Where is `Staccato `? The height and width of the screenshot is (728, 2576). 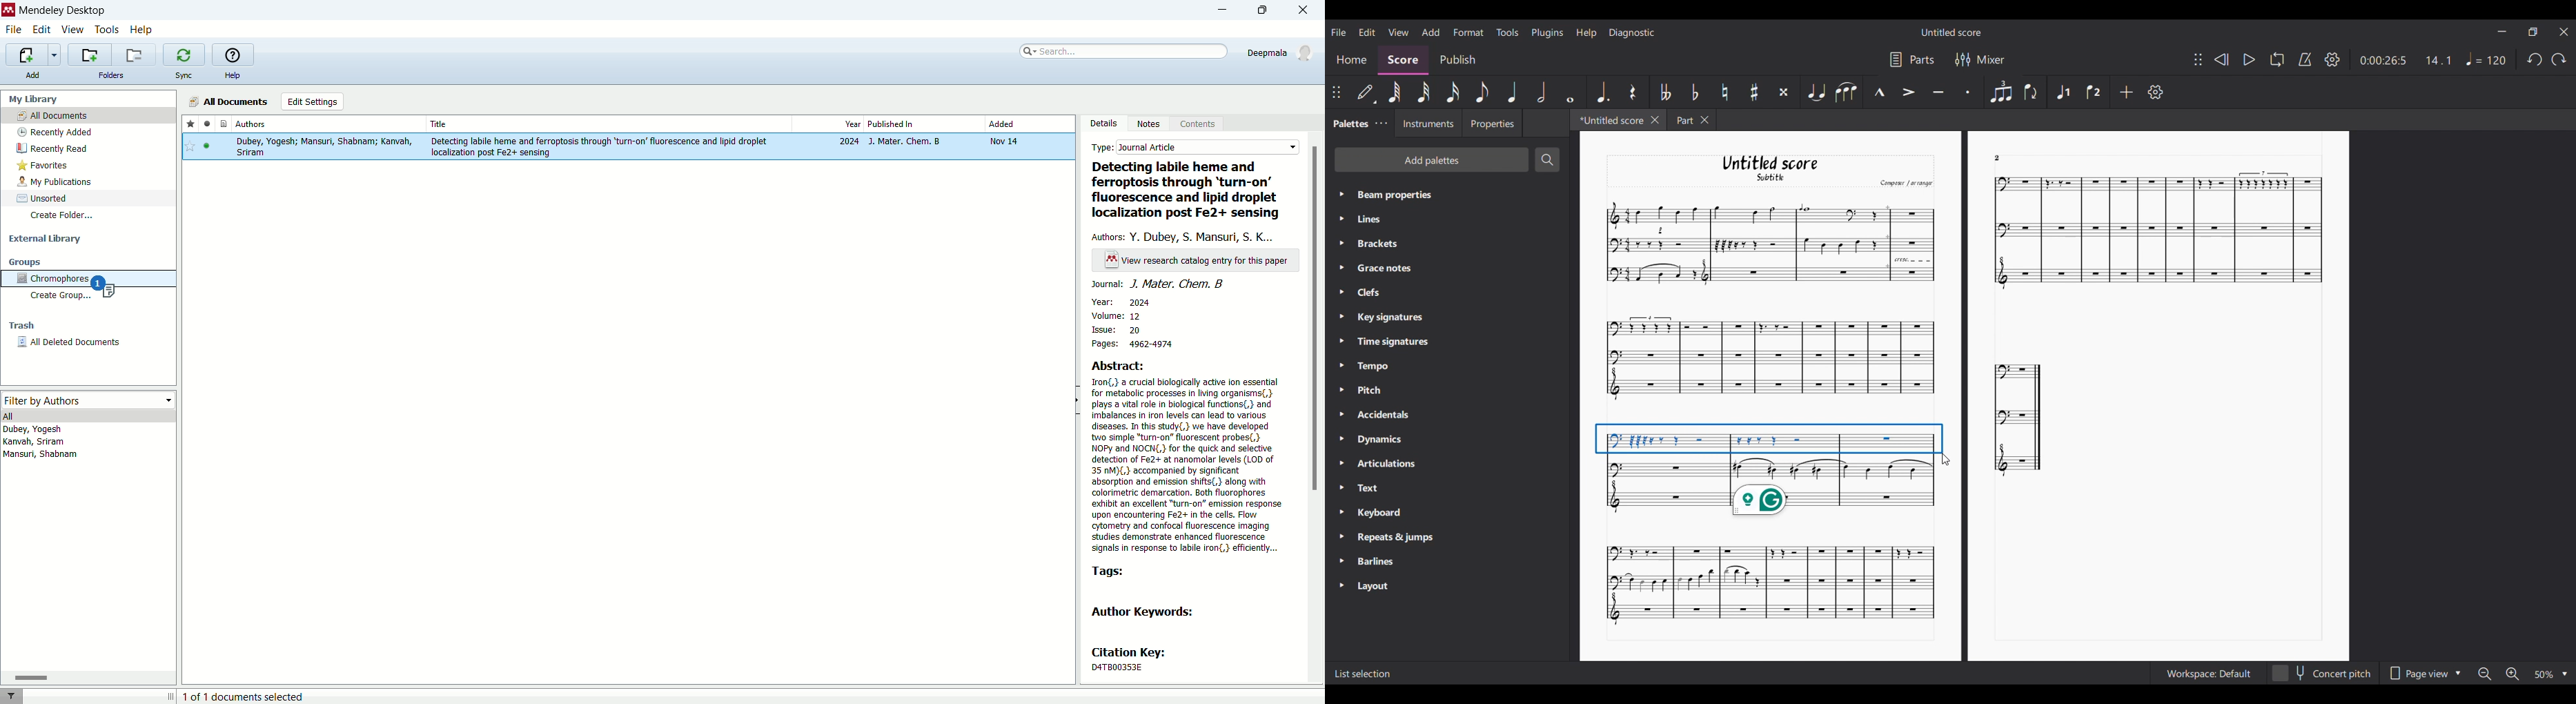 Staccato  is located at coordinates (1969, 90).